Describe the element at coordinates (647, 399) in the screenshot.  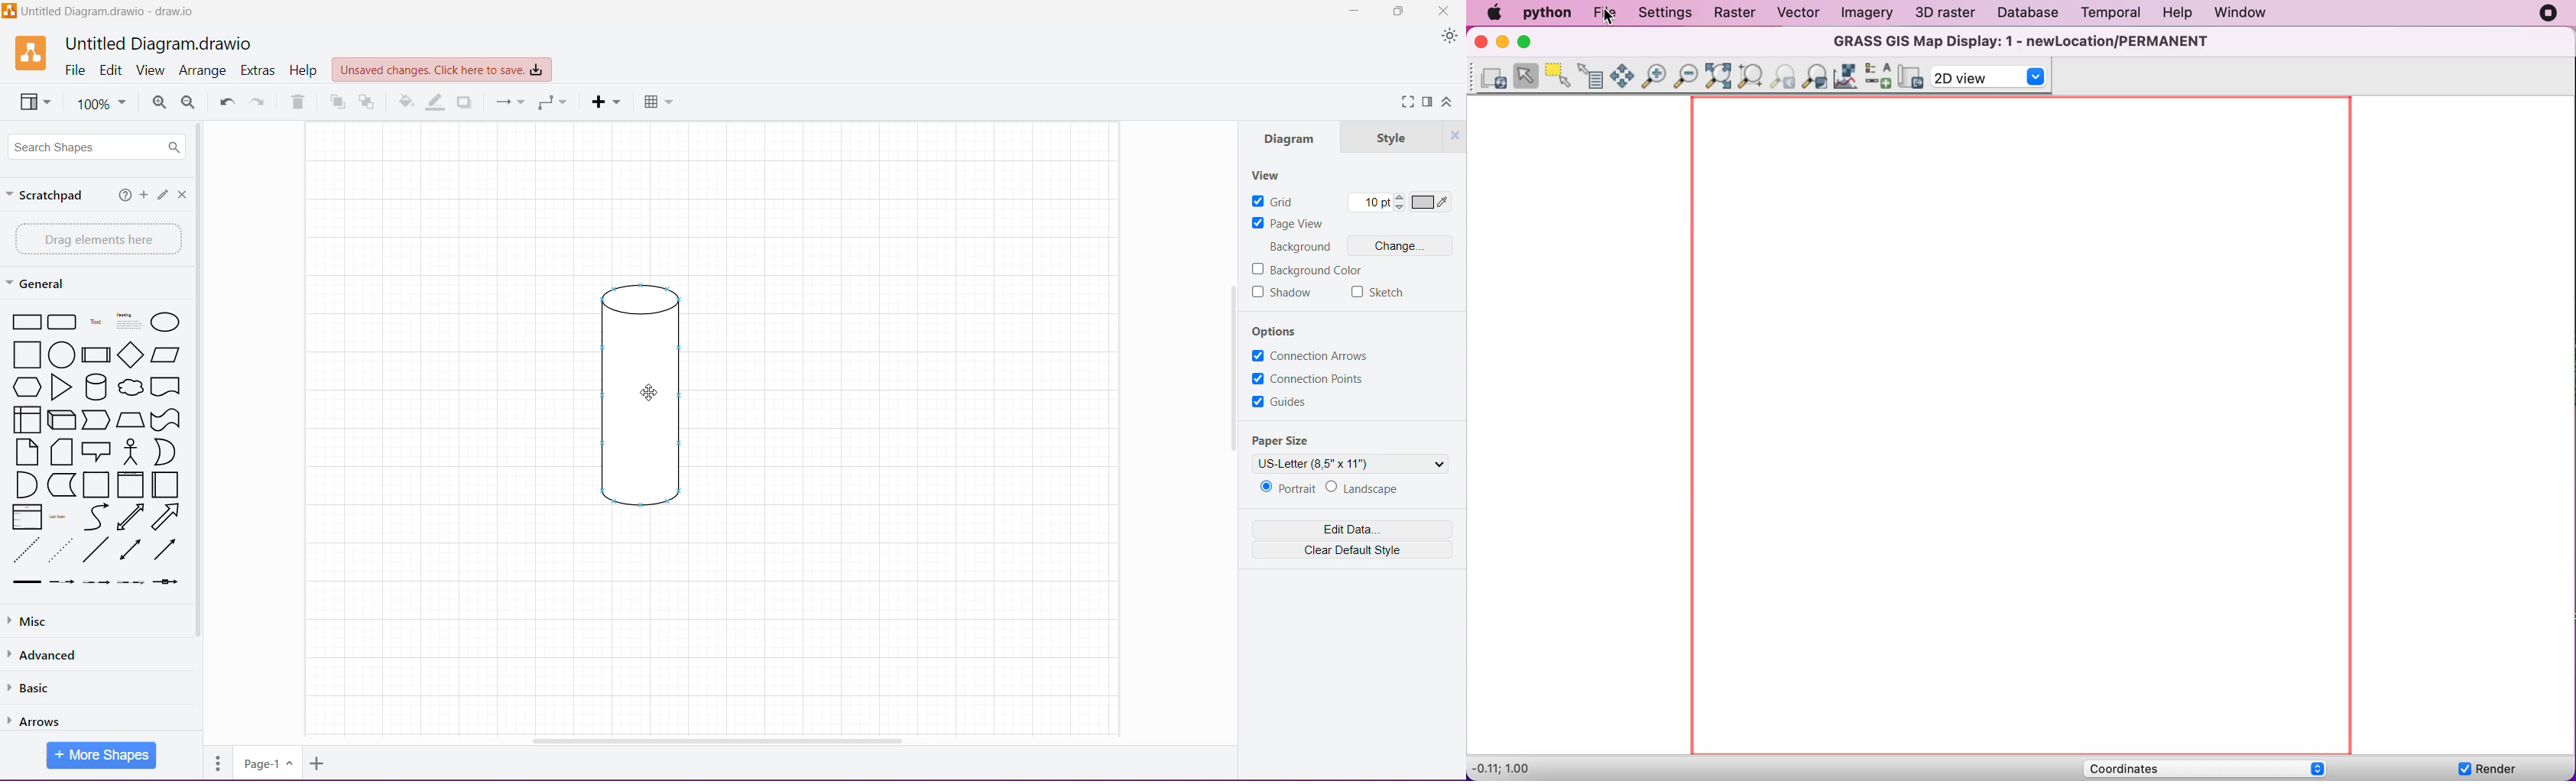
I see `Diagram` at that location.